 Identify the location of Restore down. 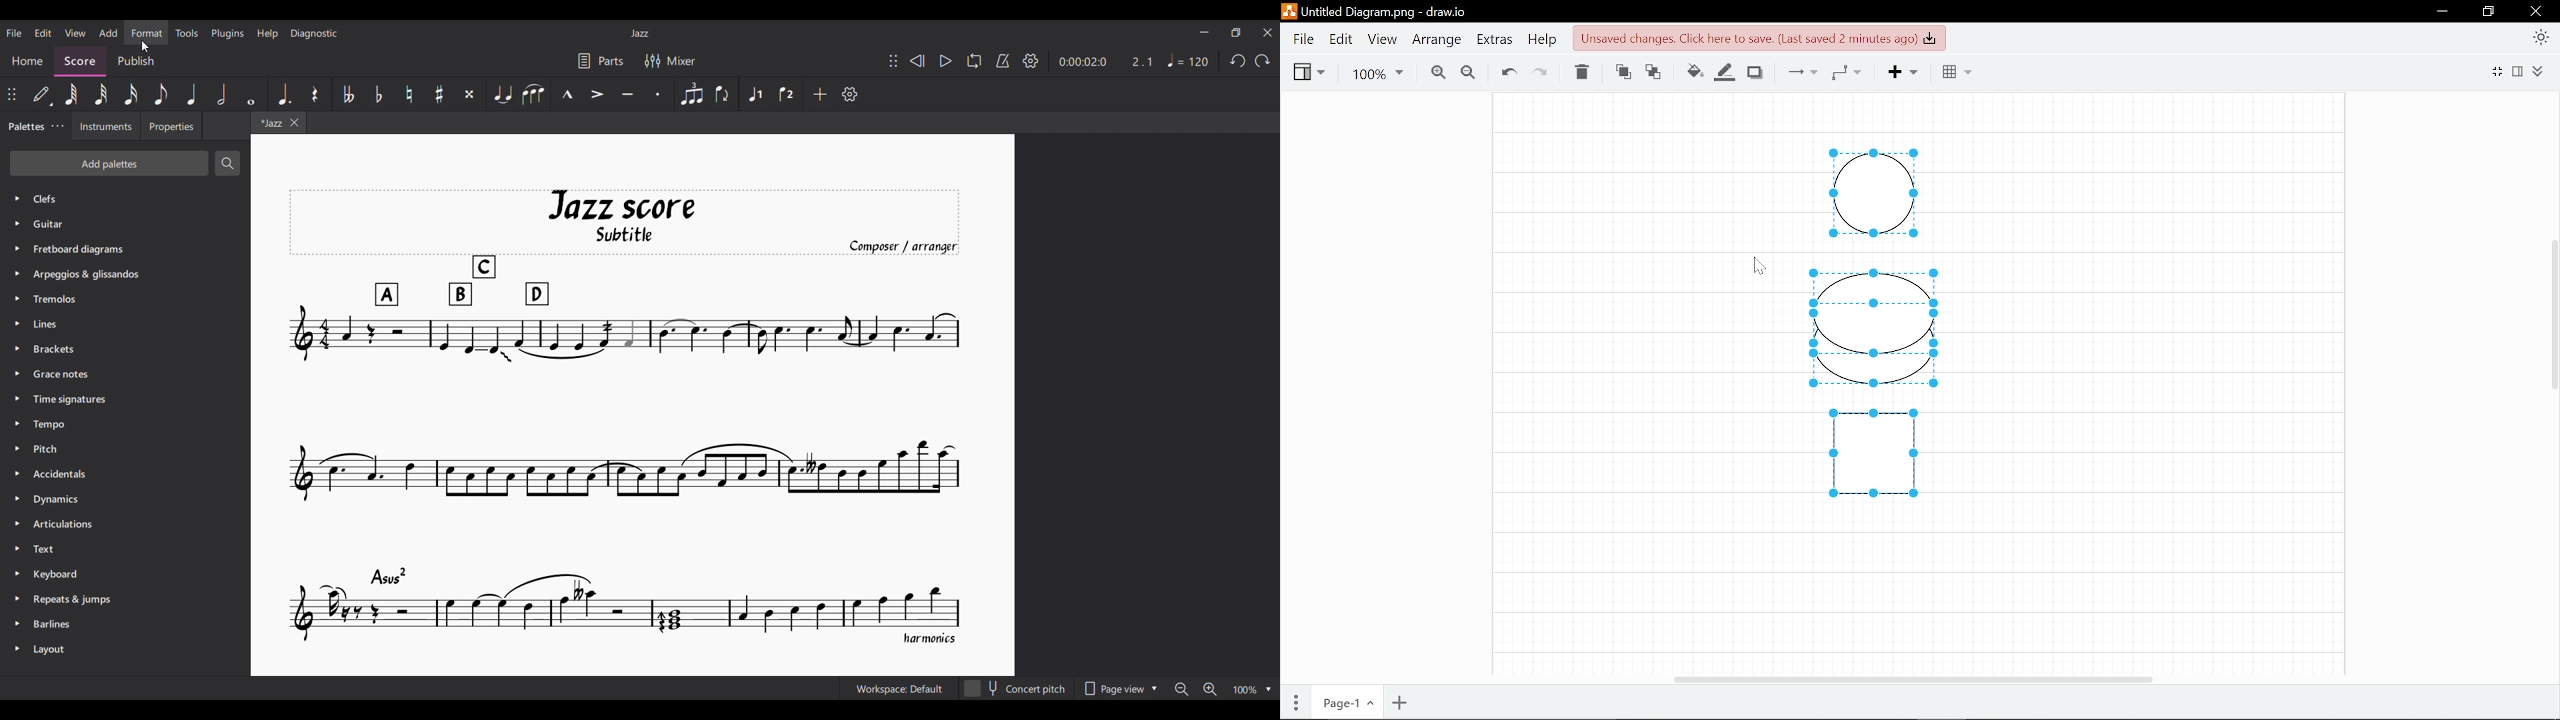
(2489, 12).